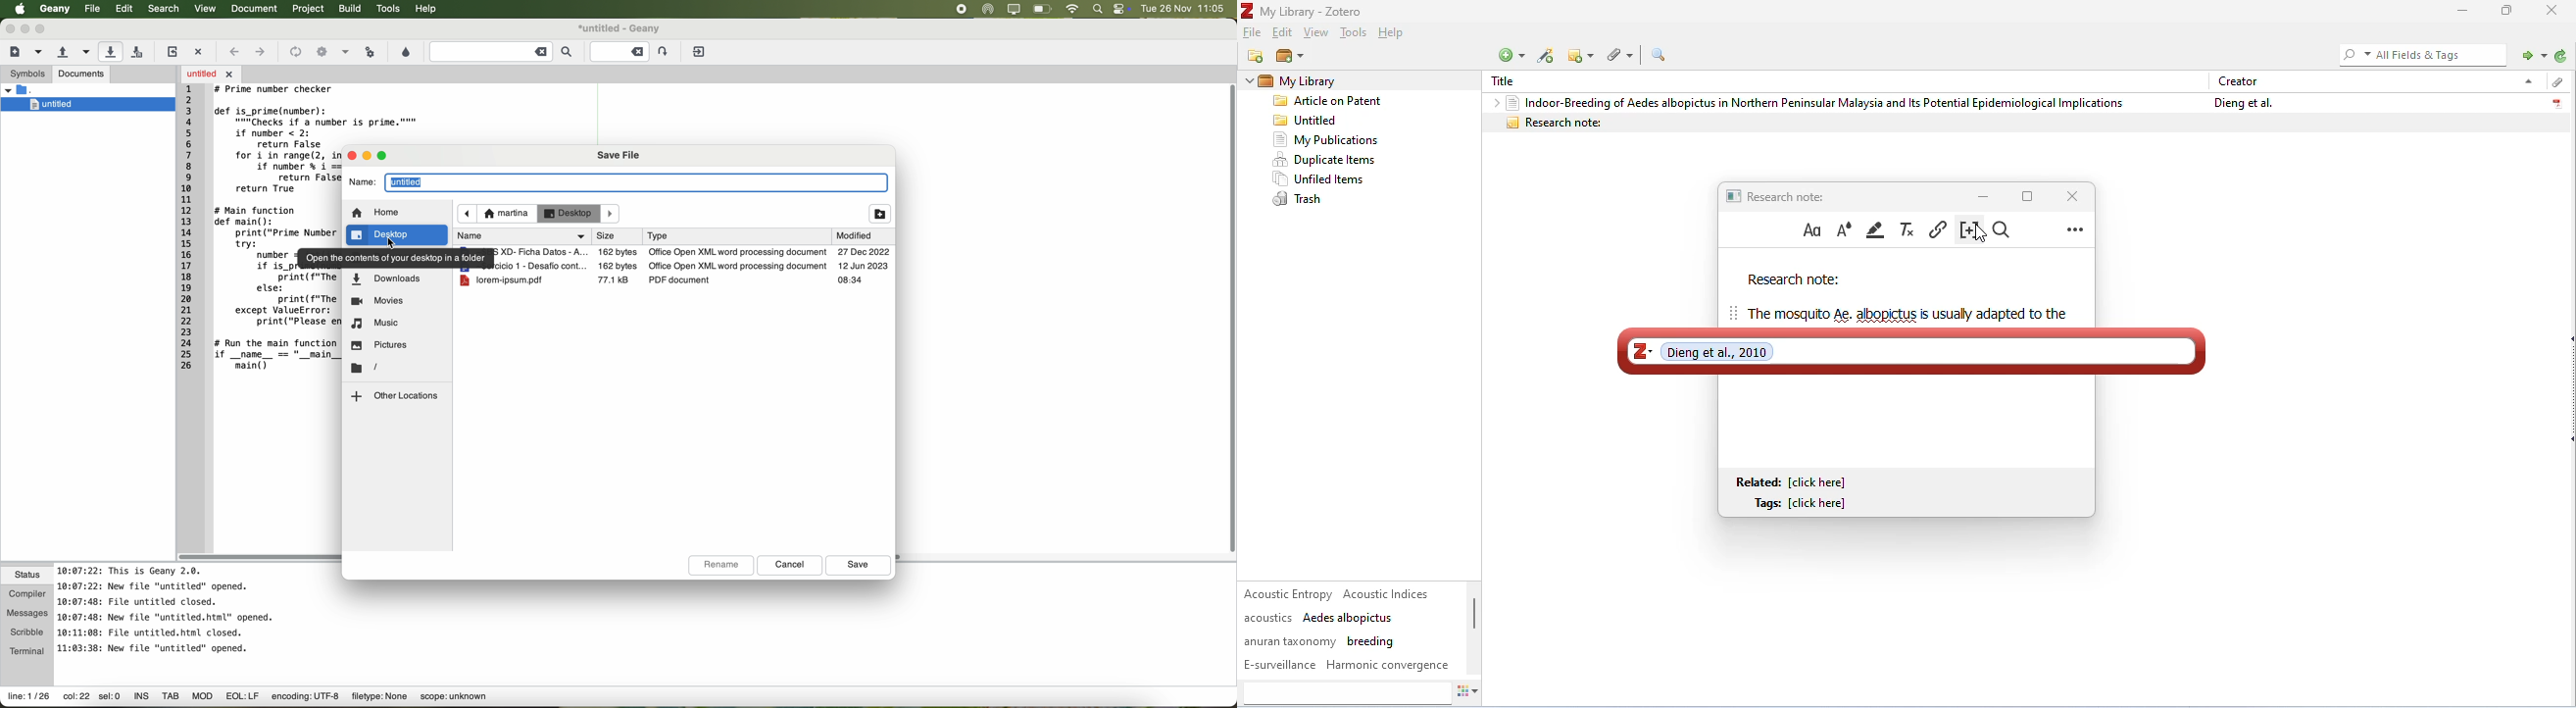 The image size is (2576, 728). Describe the element at coordinates (694, 252) in the screenshot. I see `file` at that location.